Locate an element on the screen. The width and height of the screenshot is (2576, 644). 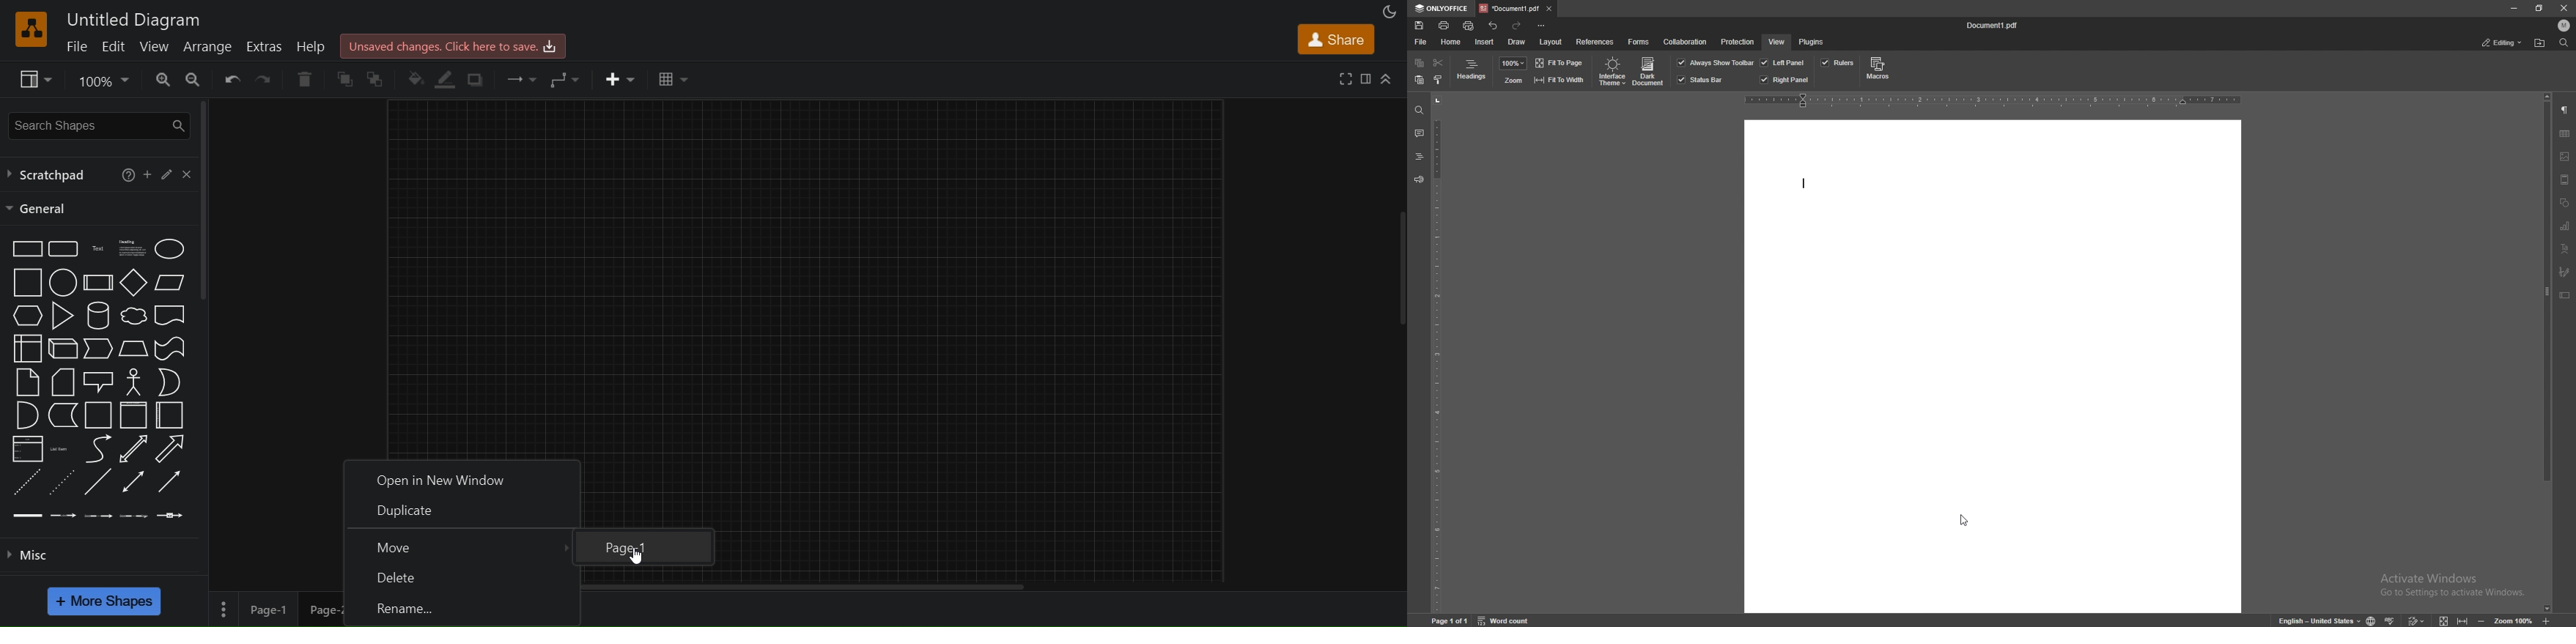
connector with symbol is located at coordinates (171, 515).